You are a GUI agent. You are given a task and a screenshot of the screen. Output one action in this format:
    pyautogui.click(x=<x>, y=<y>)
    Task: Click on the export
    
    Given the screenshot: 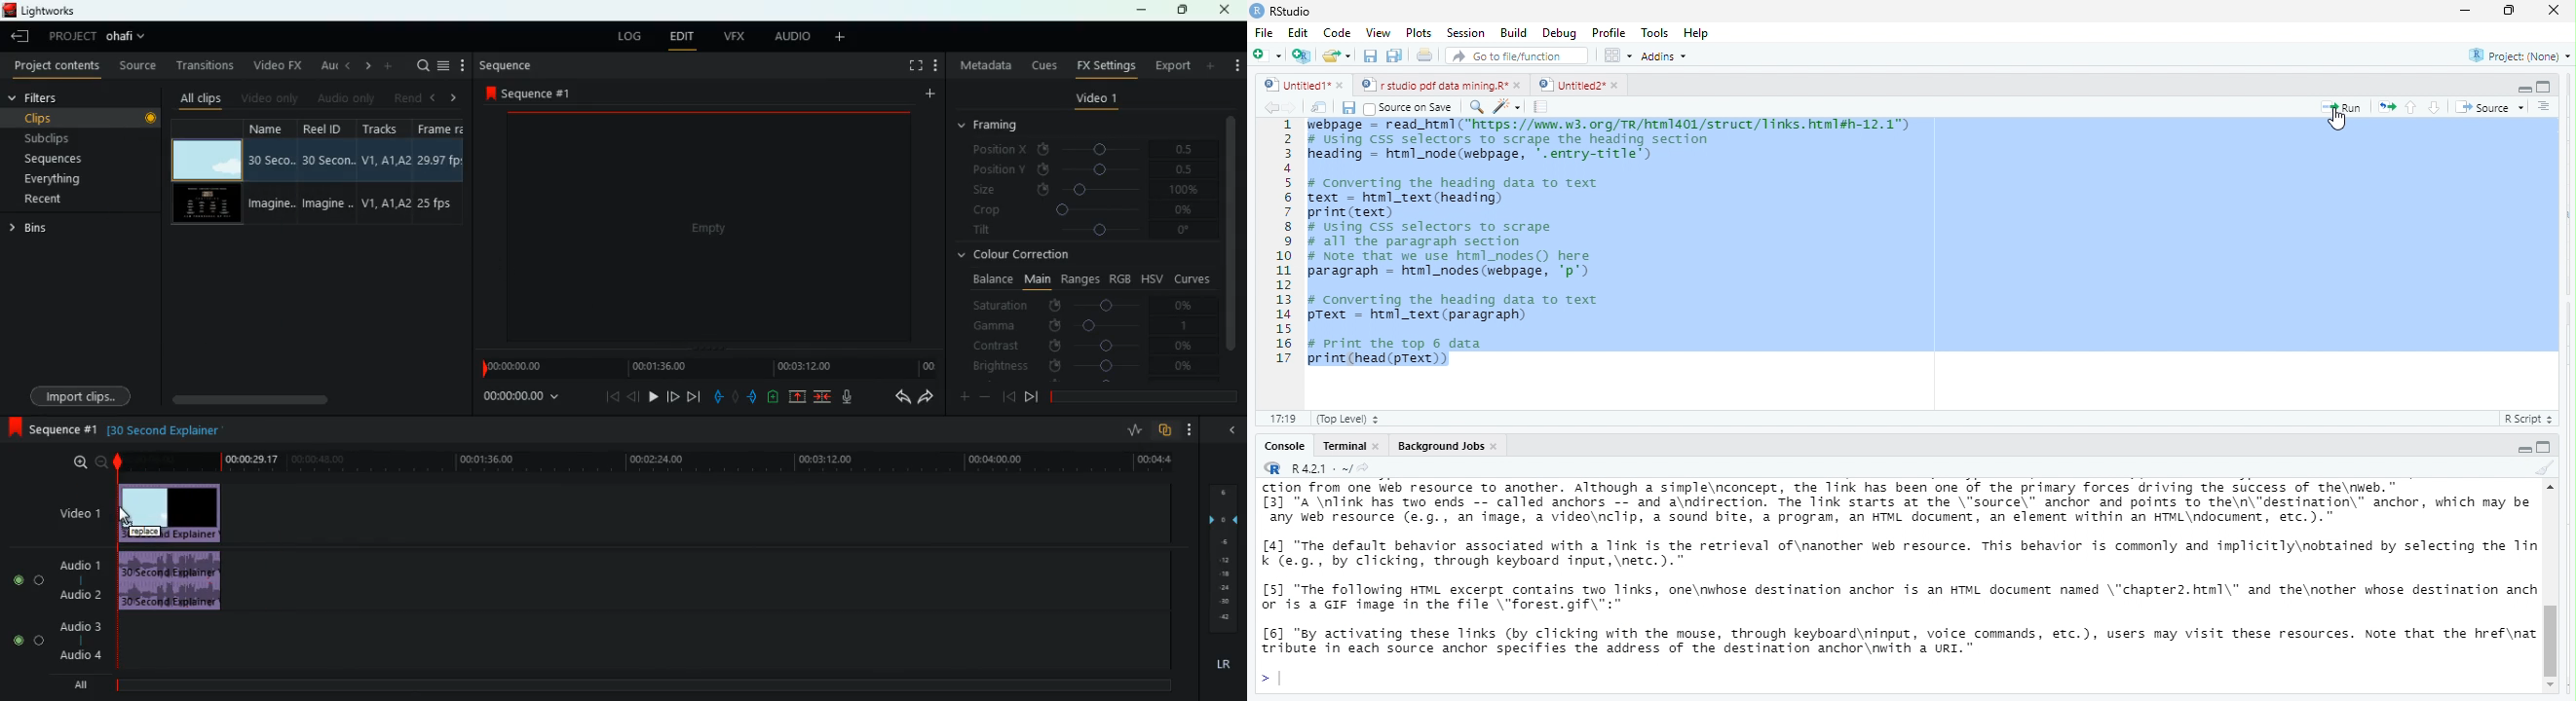 What is the action you would take?
    pyautogui.click(x=1171, y=66)
    